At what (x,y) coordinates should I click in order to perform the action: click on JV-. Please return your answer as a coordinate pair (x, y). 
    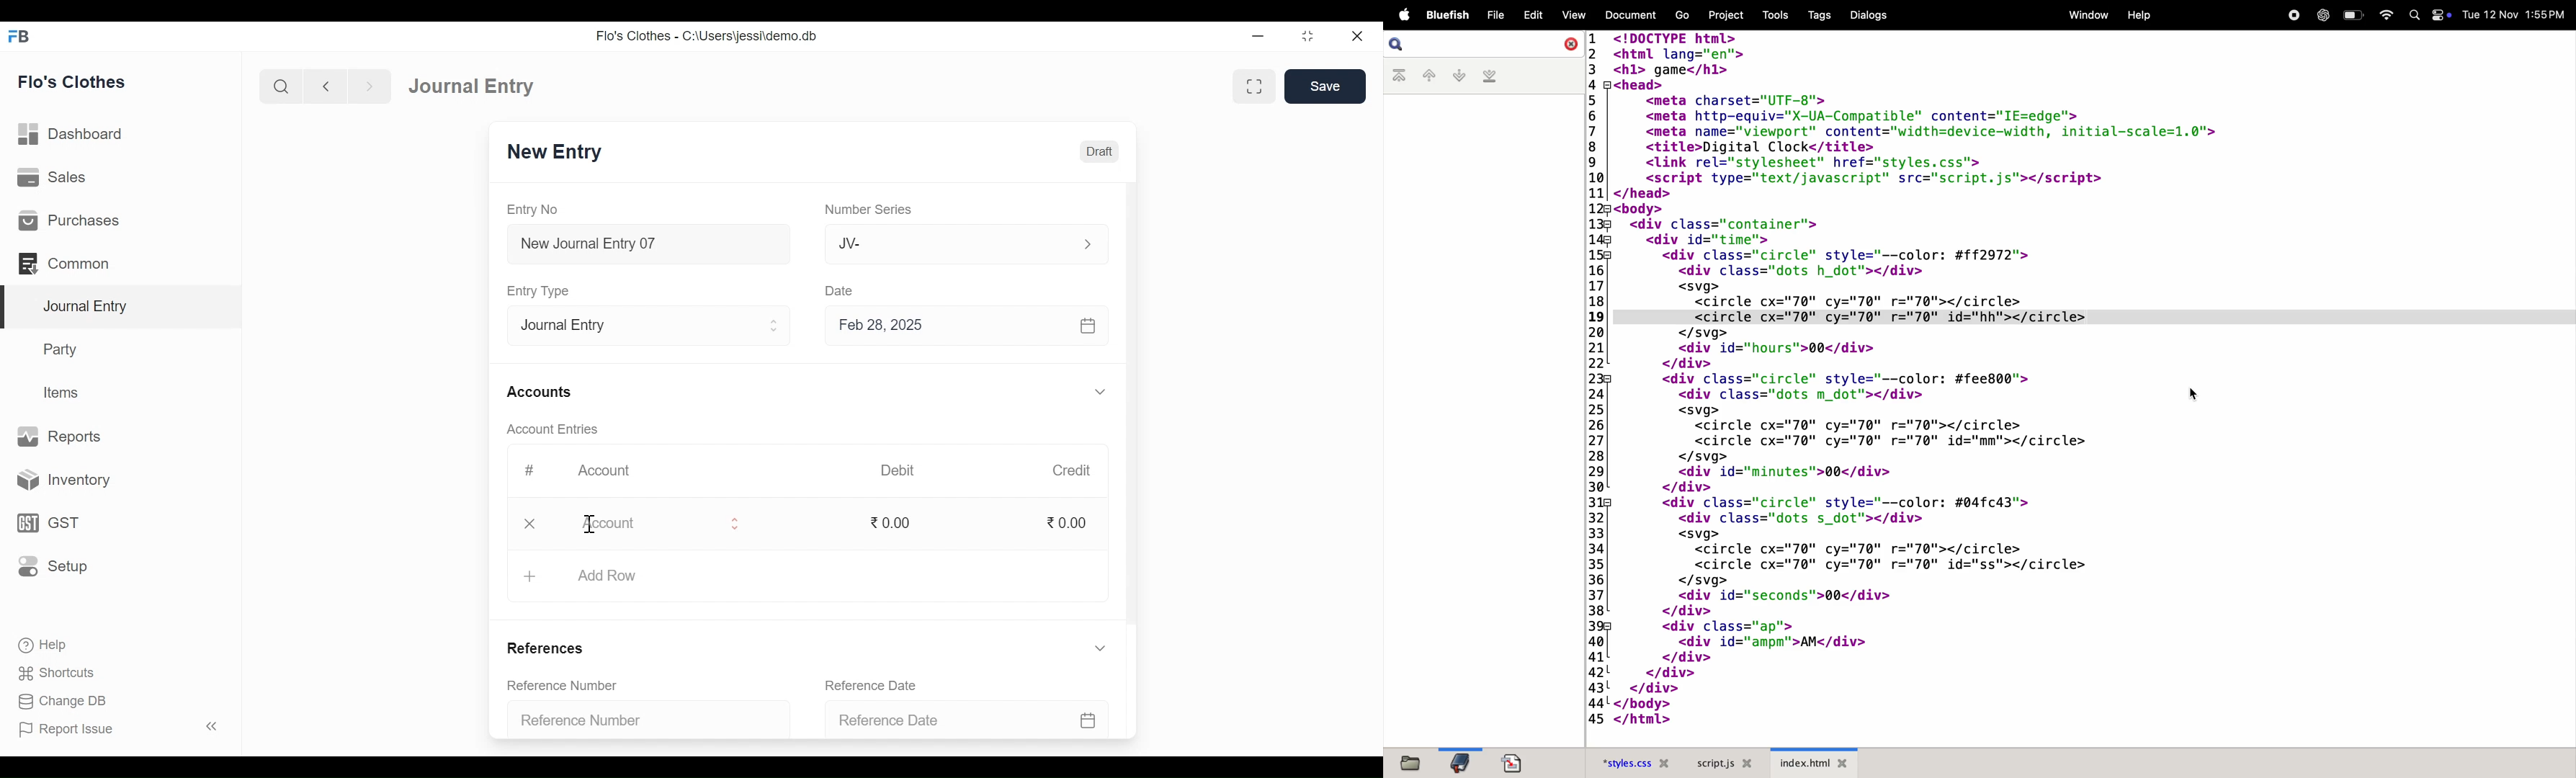
    Looking at the image, I should click on (941, 244).